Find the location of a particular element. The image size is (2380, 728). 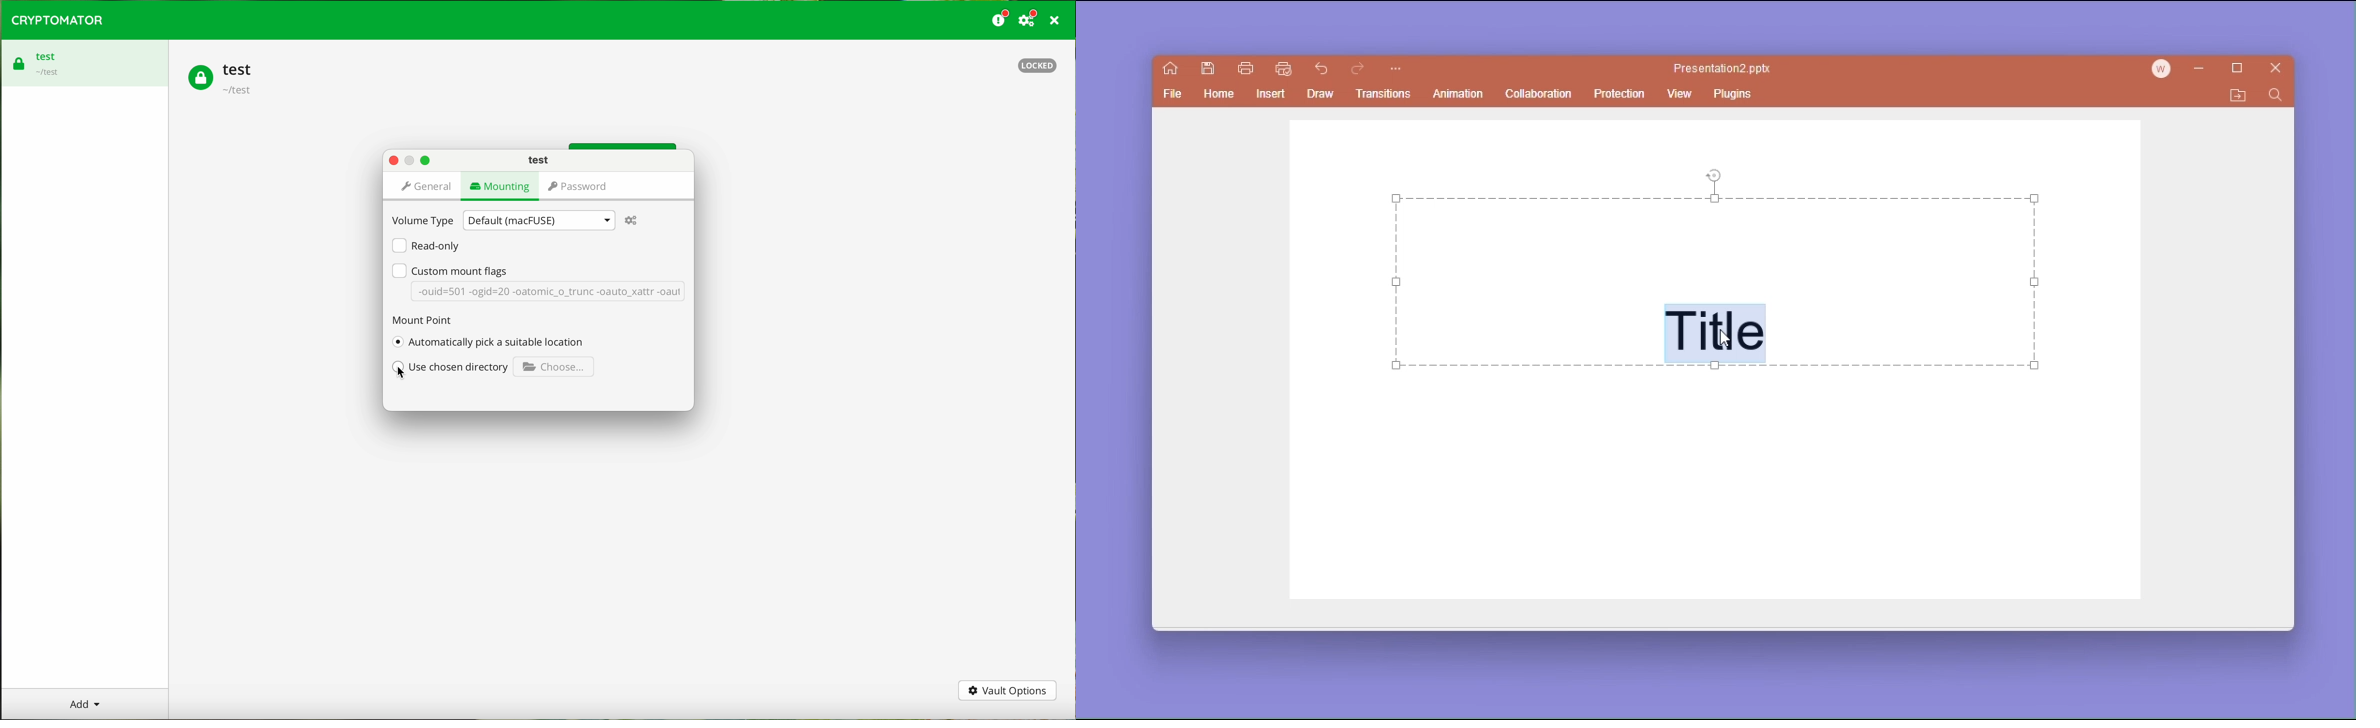

general is located at coordinates (427, 186).